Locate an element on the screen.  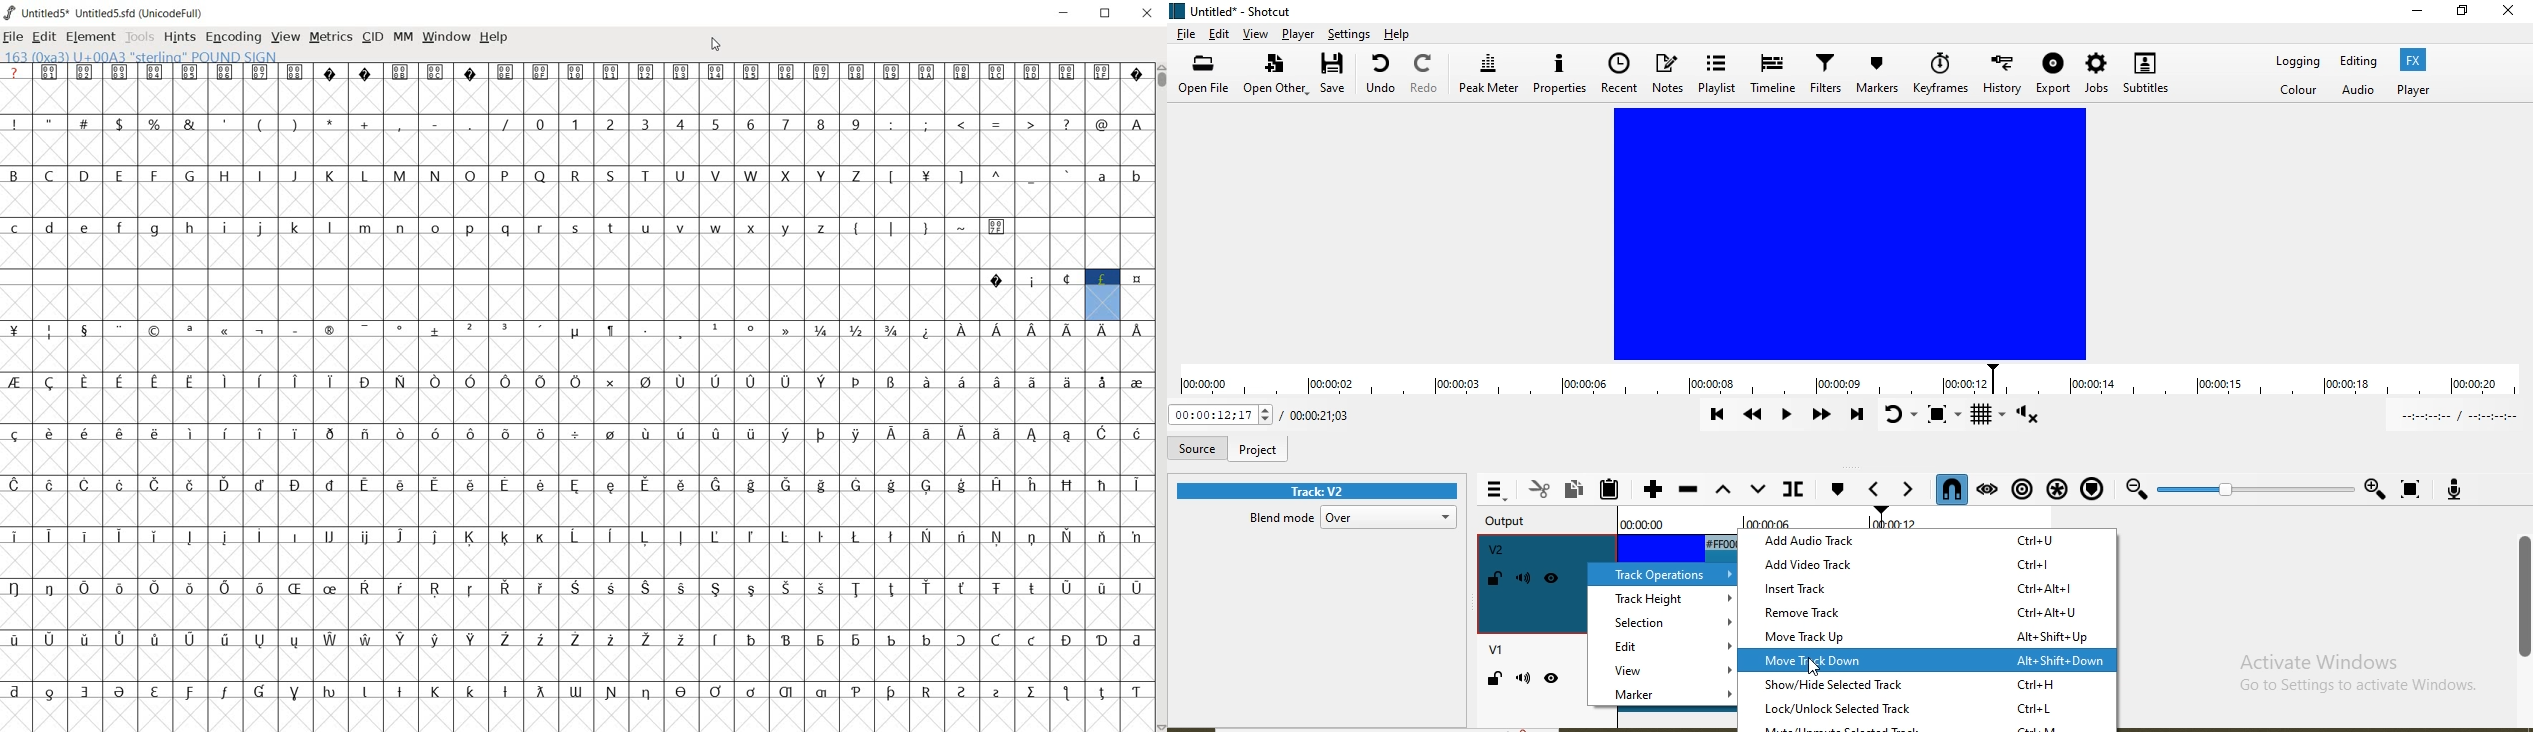
Markers is located at coordinates (1879, 72).